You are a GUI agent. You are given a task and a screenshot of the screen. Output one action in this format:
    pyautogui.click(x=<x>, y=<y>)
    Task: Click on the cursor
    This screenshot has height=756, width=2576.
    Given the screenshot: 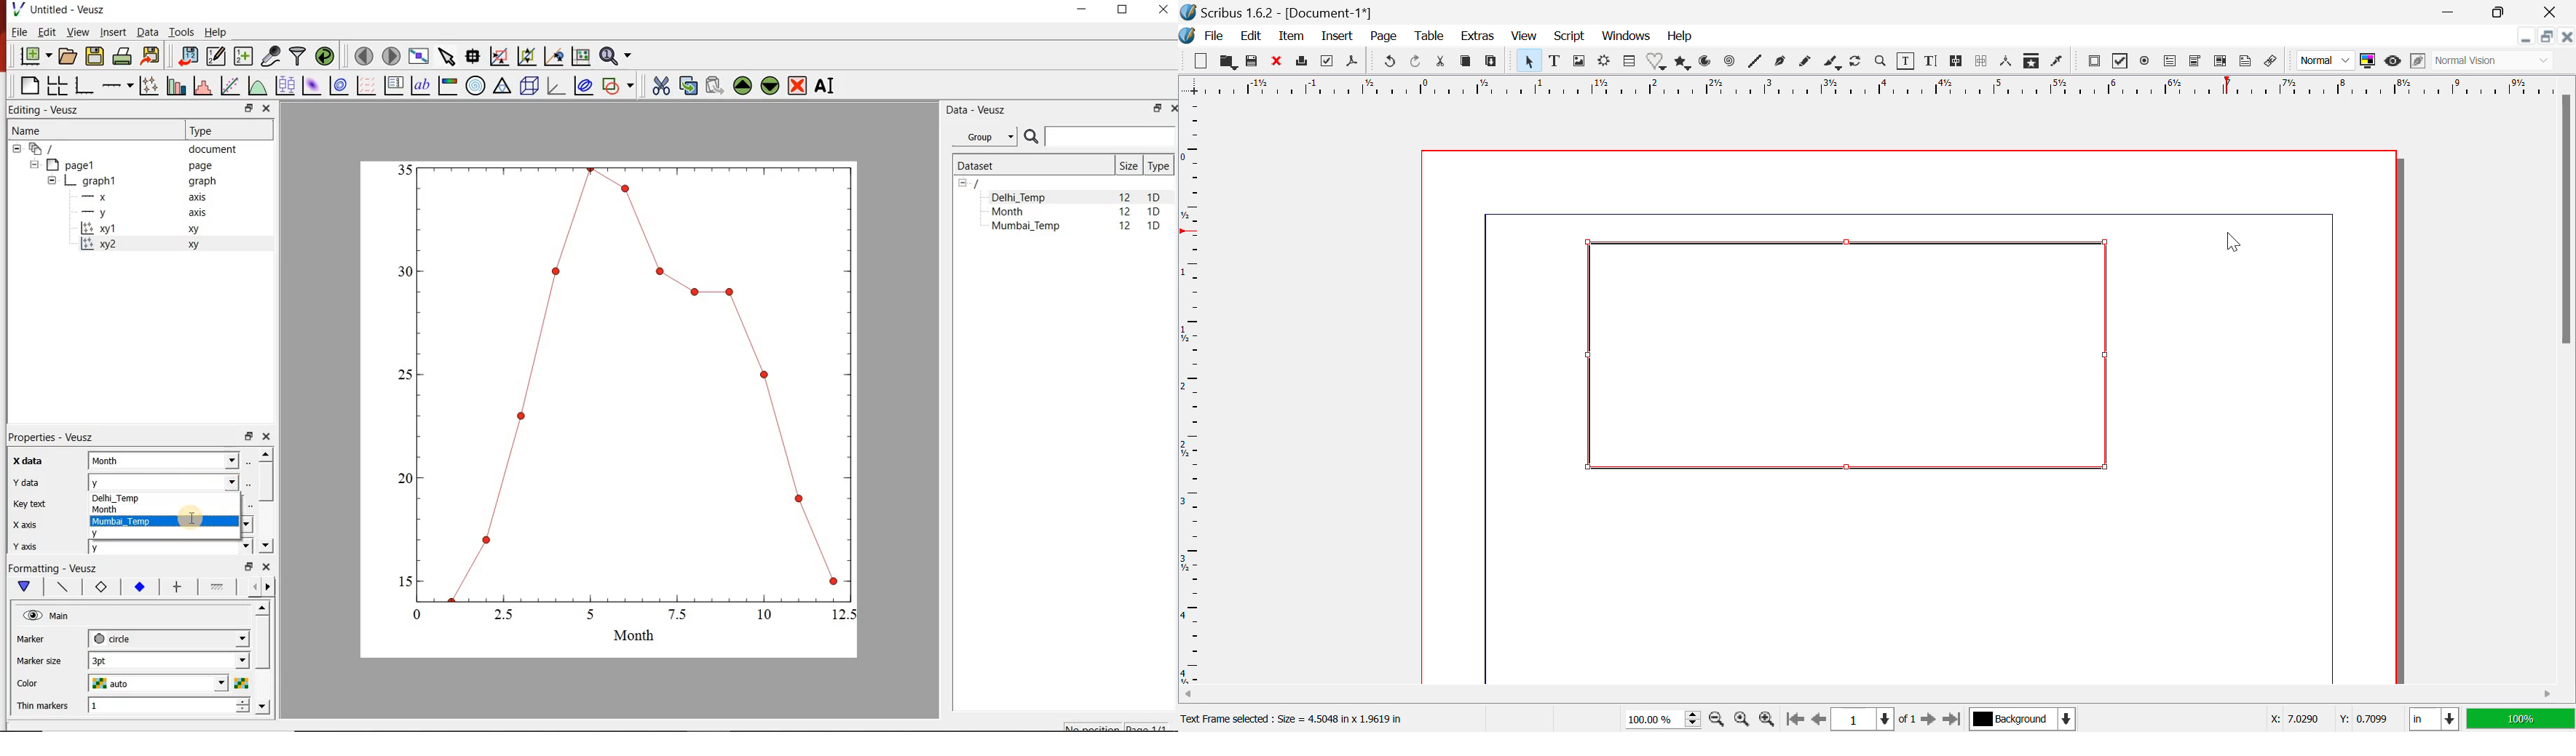 What is the action you would take?
    pyautogui.click(x=192, y=517)
    